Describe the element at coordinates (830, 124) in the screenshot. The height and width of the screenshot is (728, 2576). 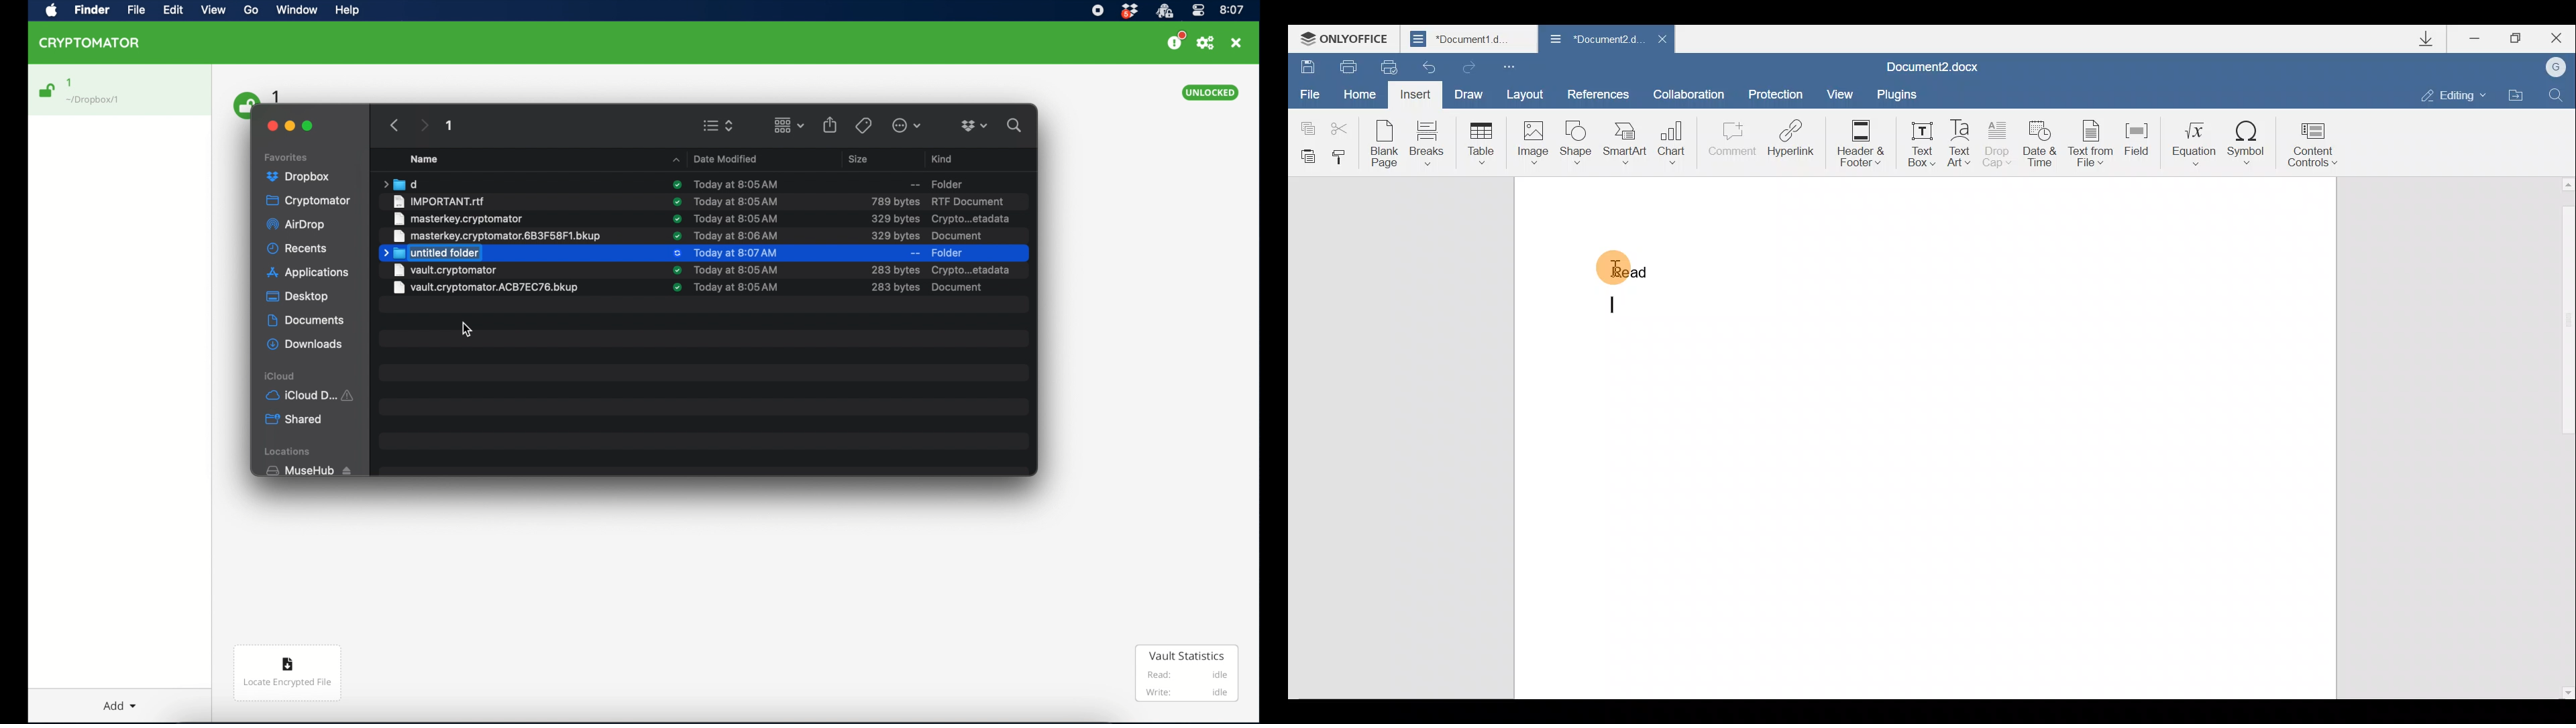
I see `share` at that location.